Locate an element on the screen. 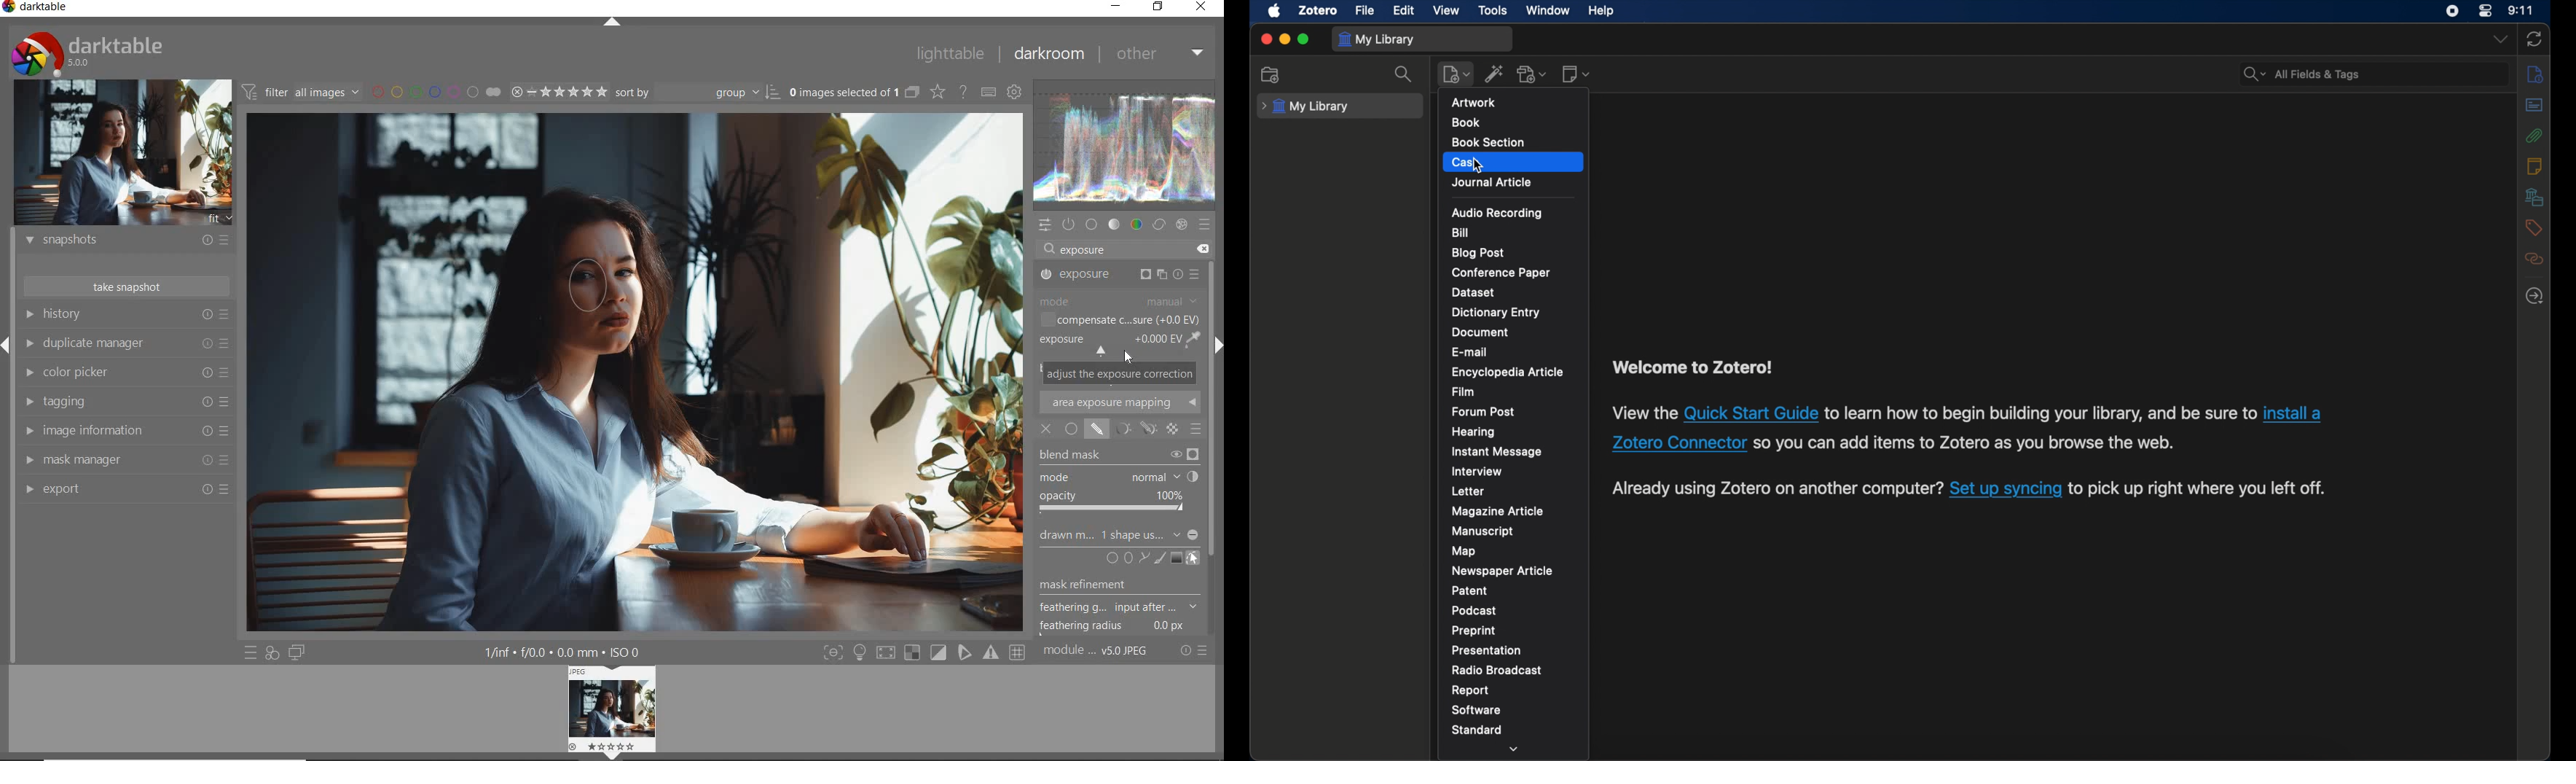 The width and height of the screenshot is (2576, 784). EXPOSURE is located at coordinates (1109, 346).